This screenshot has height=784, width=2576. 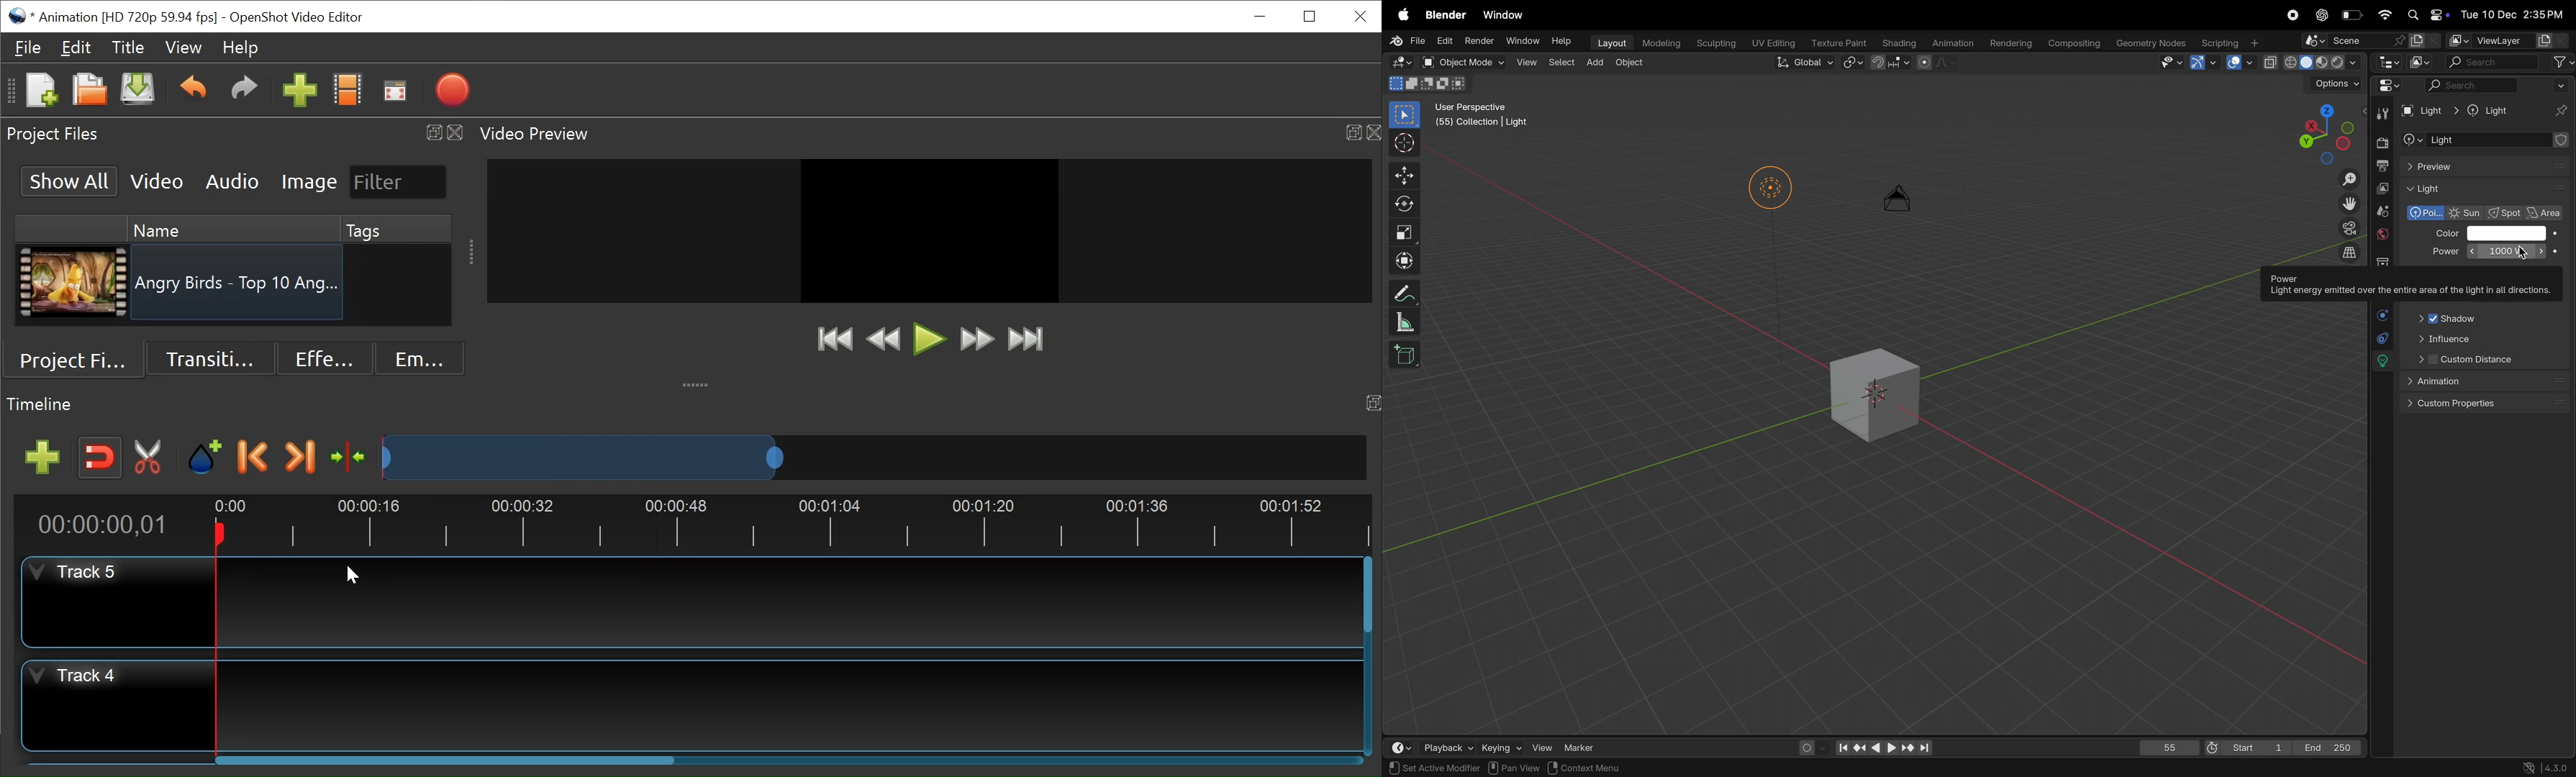 I want to click on filter, so click(x=2563, y=62).